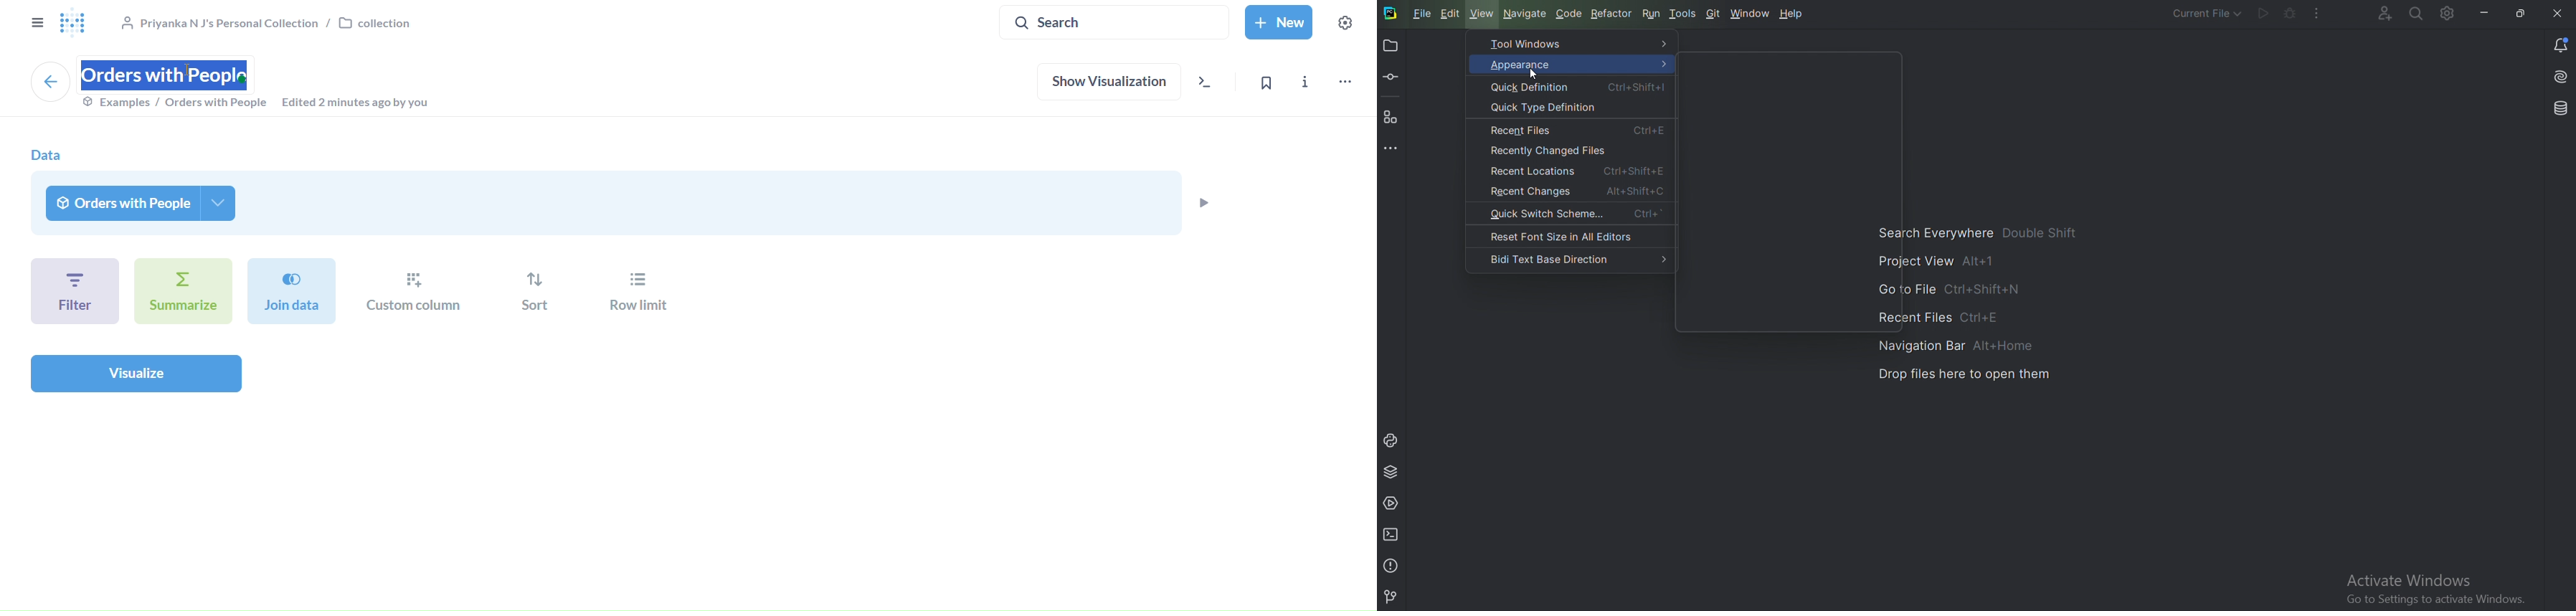 This screenshot has width=2576, height=616. I want to click on summarize, so click(183, 291).